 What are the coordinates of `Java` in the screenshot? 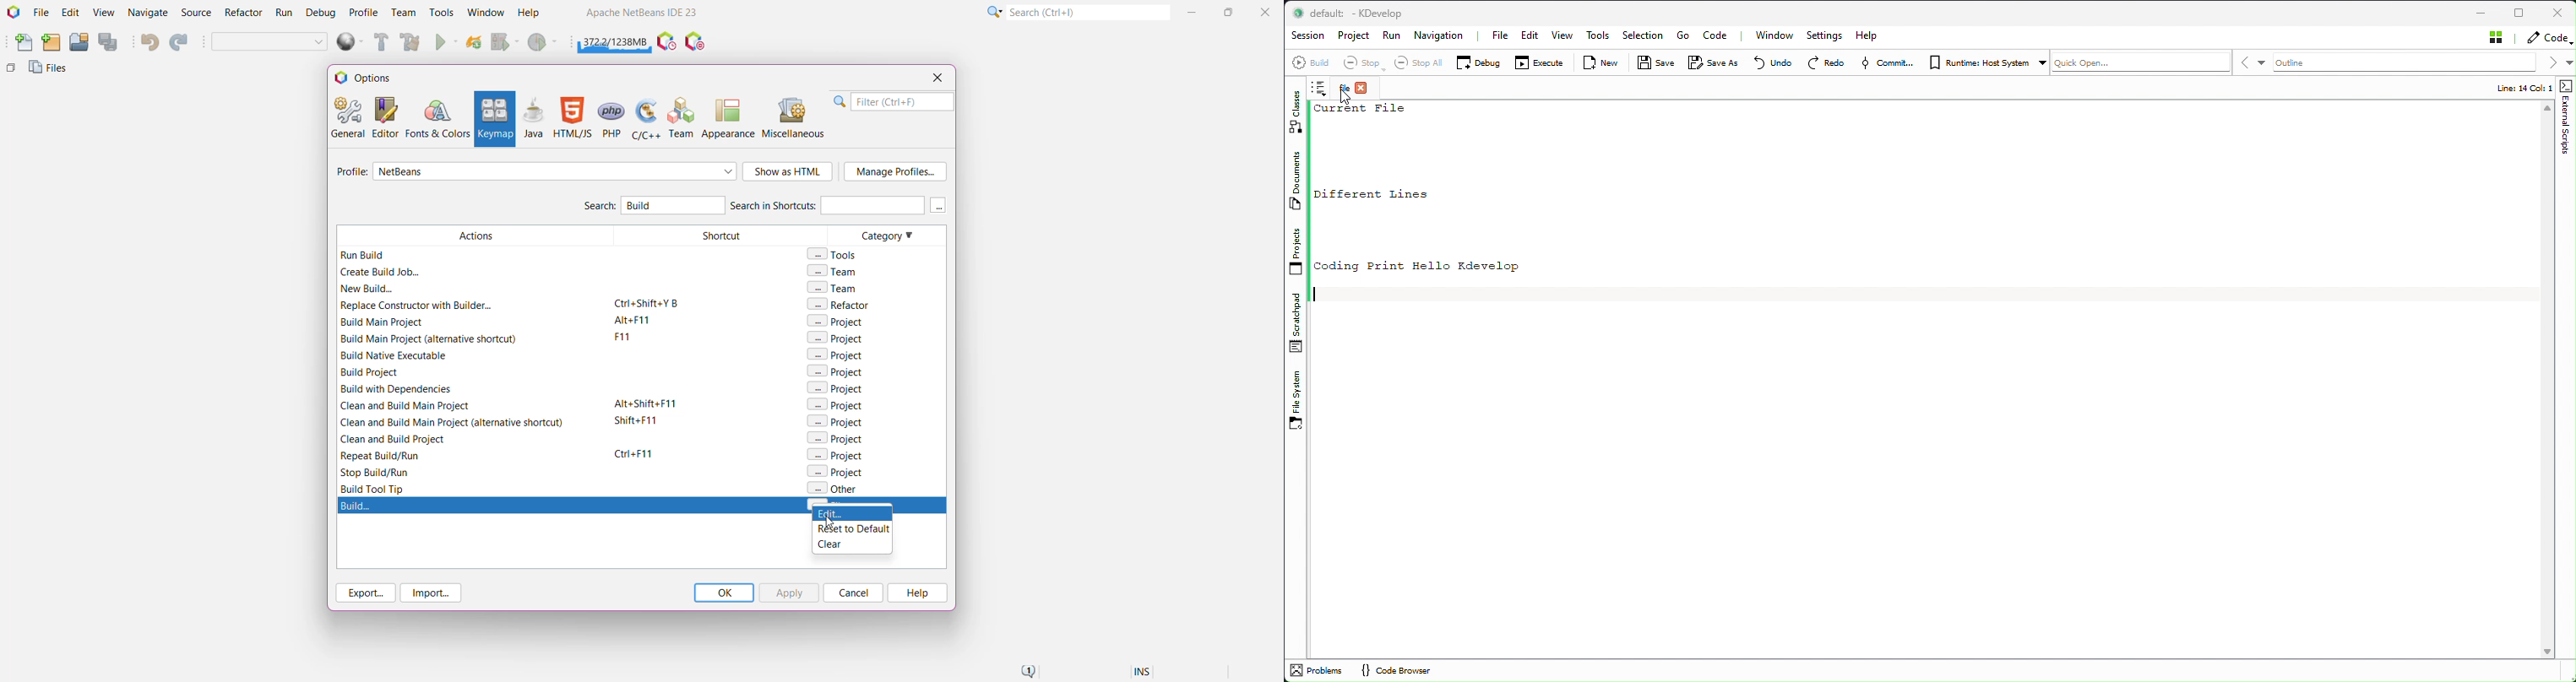 It's located at (534, 118).